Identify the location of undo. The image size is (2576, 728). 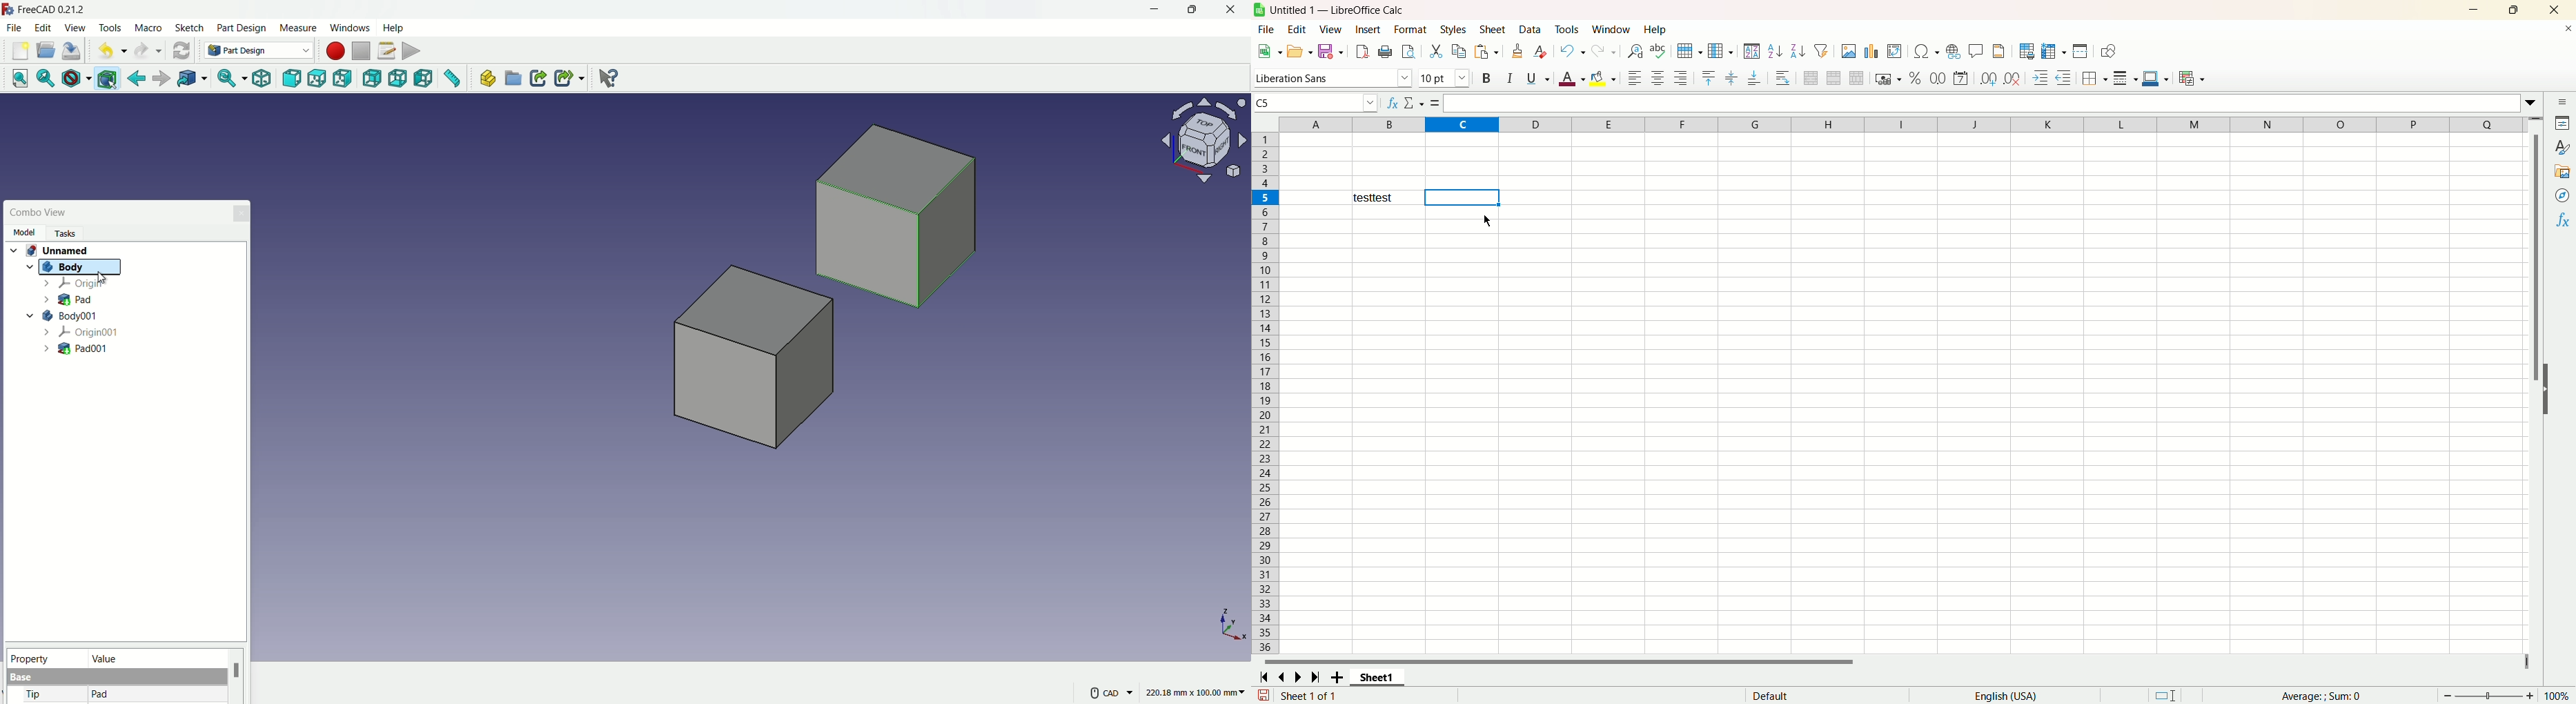
(109, 51).